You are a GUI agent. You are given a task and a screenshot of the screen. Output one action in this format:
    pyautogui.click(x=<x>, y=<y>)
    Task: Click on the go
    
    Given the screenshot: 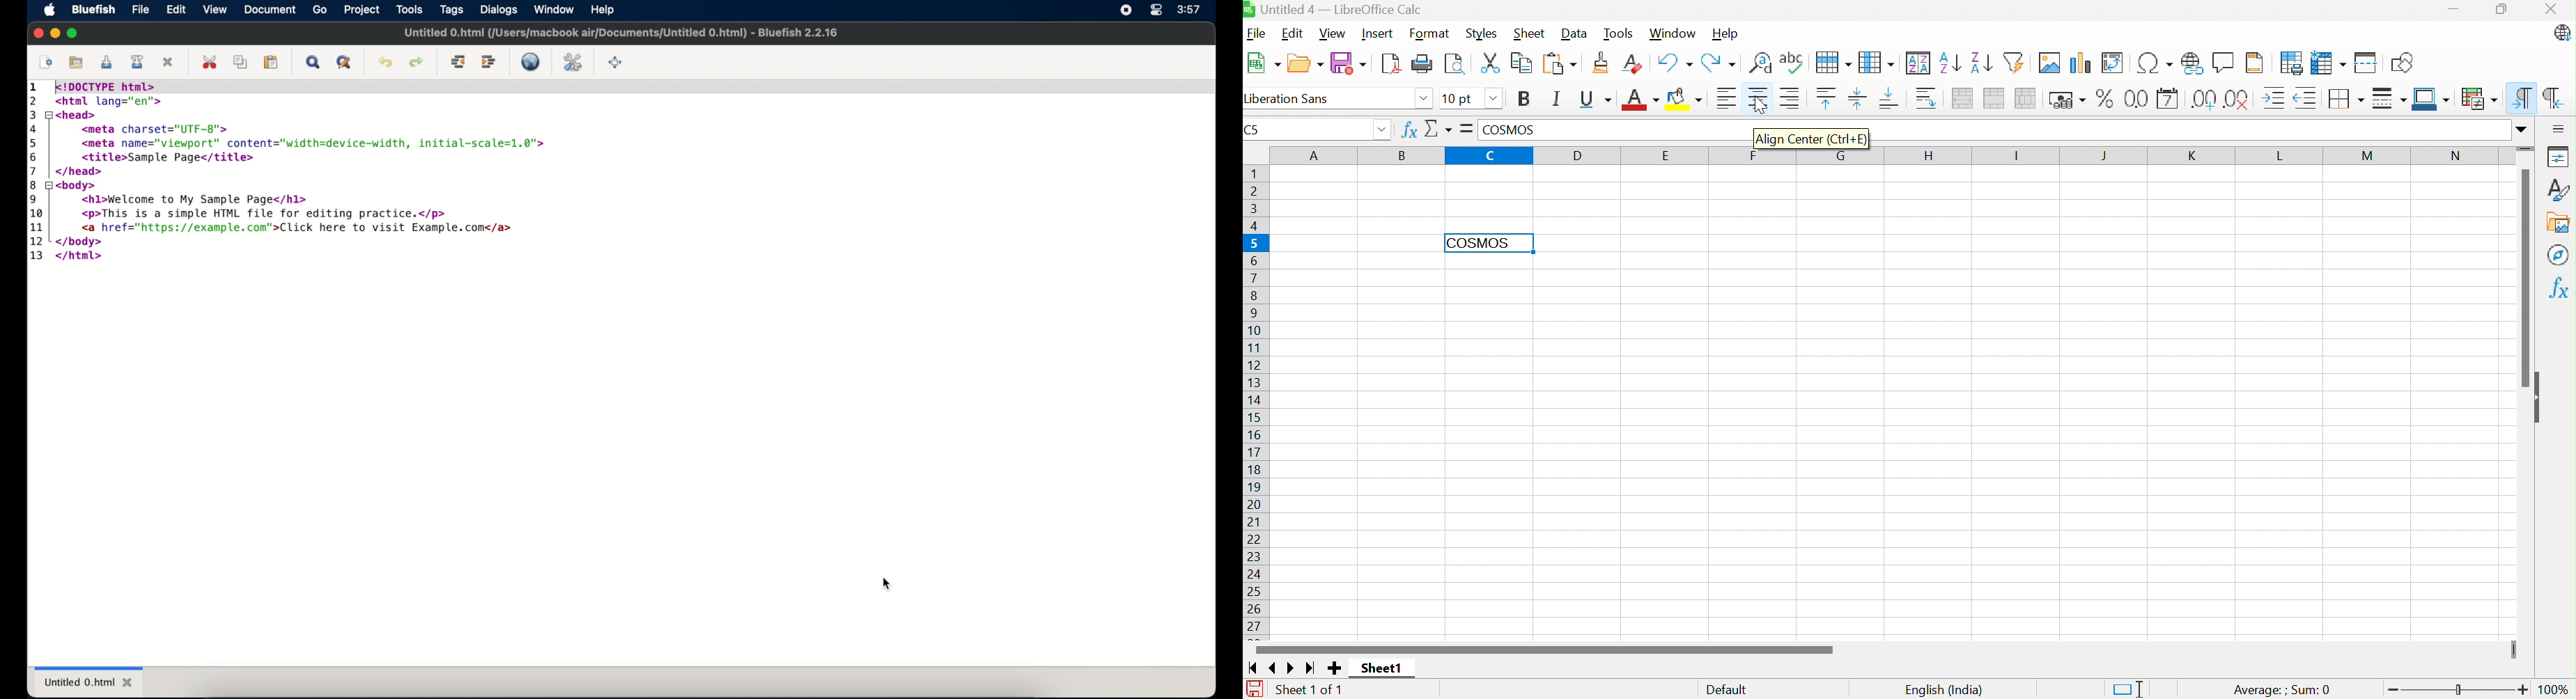 What is the action you would take?
    pyautogui.click(x=320, y=10)
    